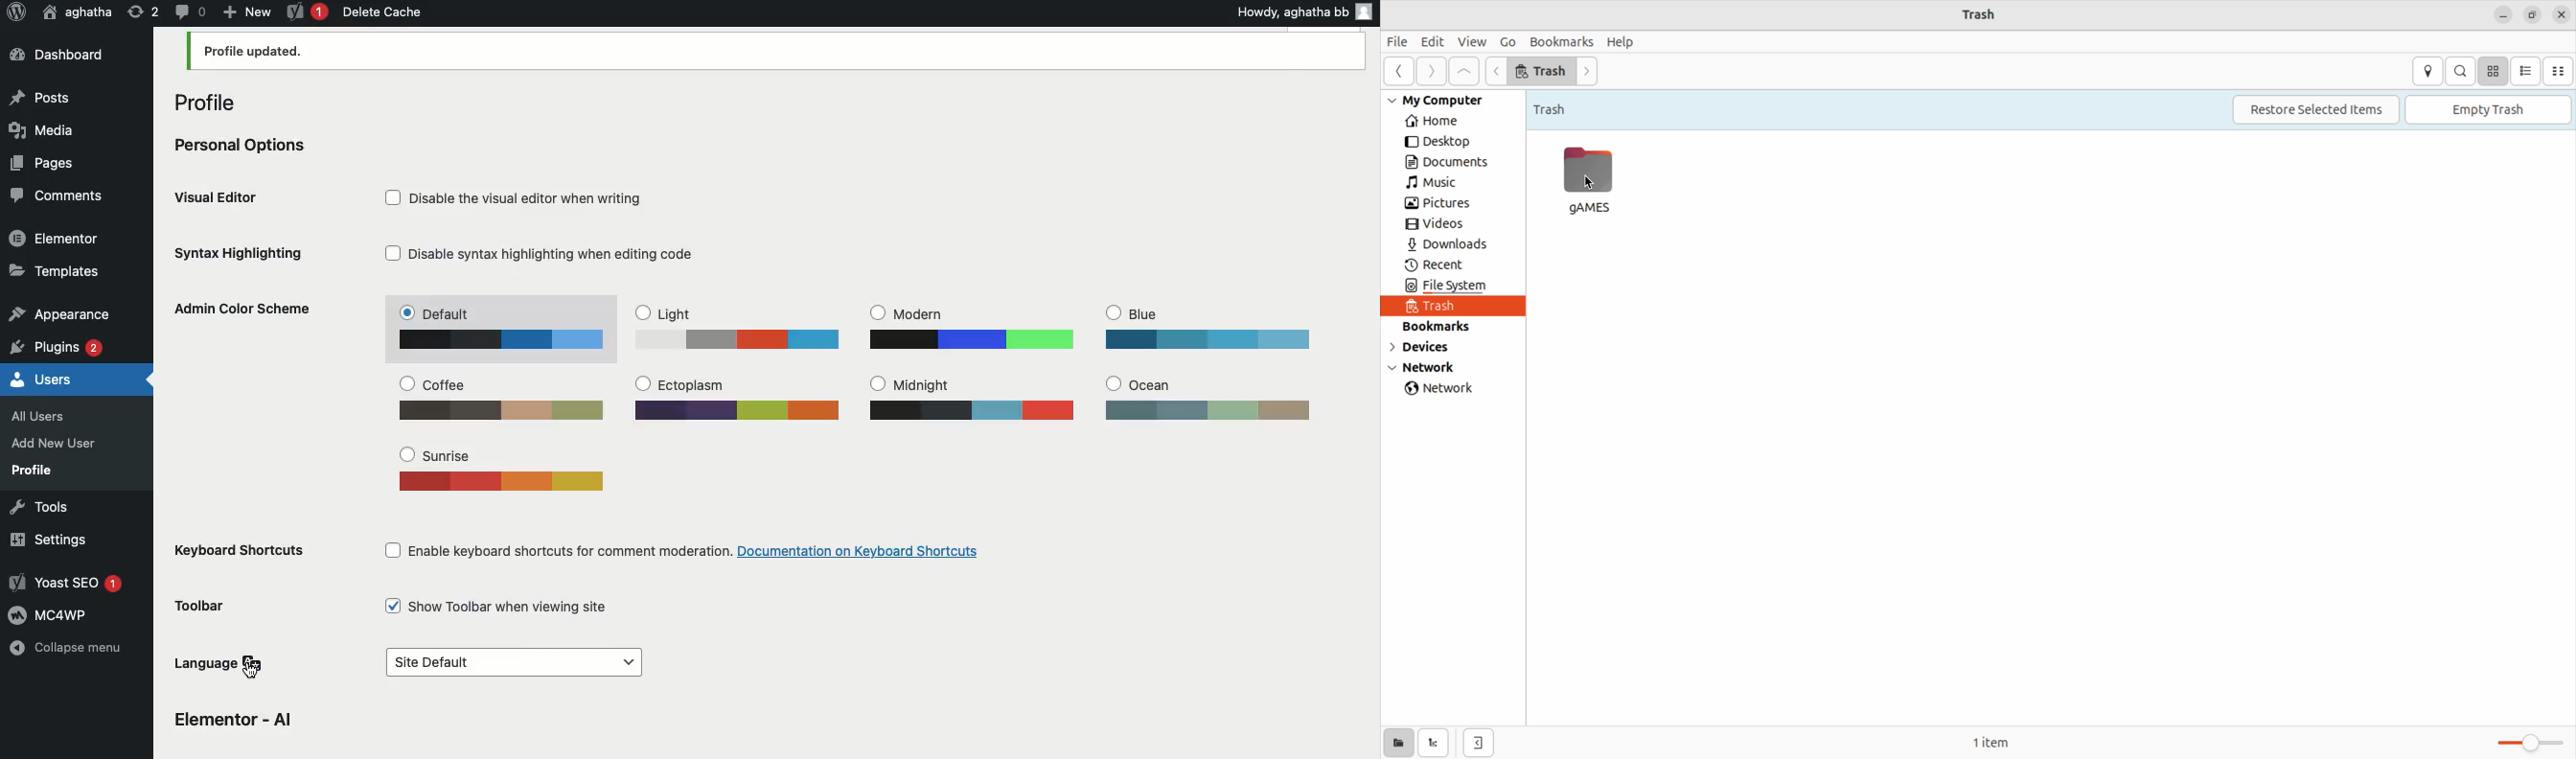 The width and height of the screenshot is (2576, 784). What do you see at coordinates (15, 12) in the screenshot?
I see `Logo` at bounding box center [15, 12].